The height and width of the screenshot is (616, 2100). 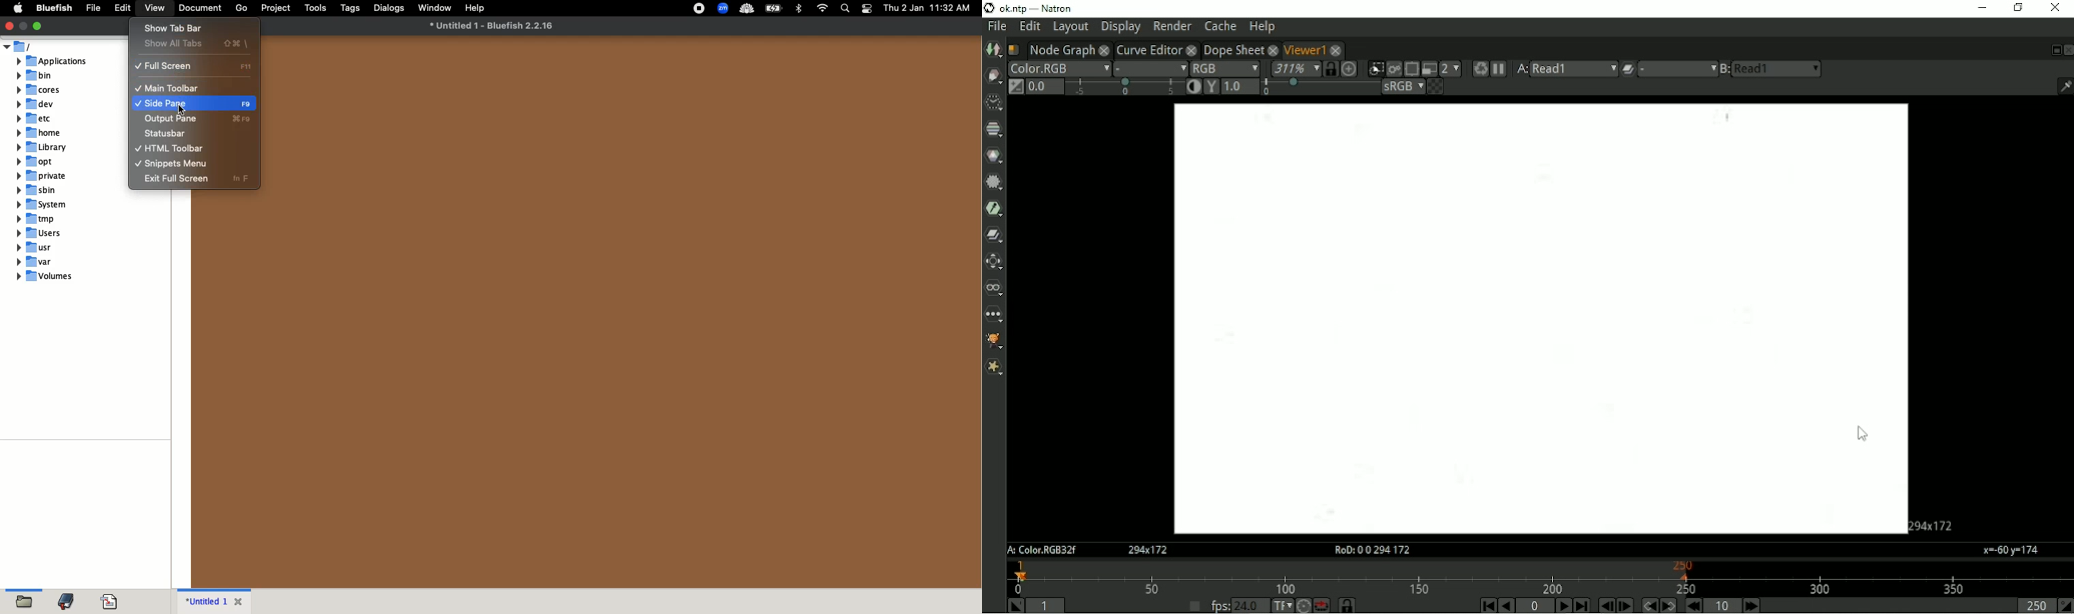 I want to click on document, so click(x=201, y=8).